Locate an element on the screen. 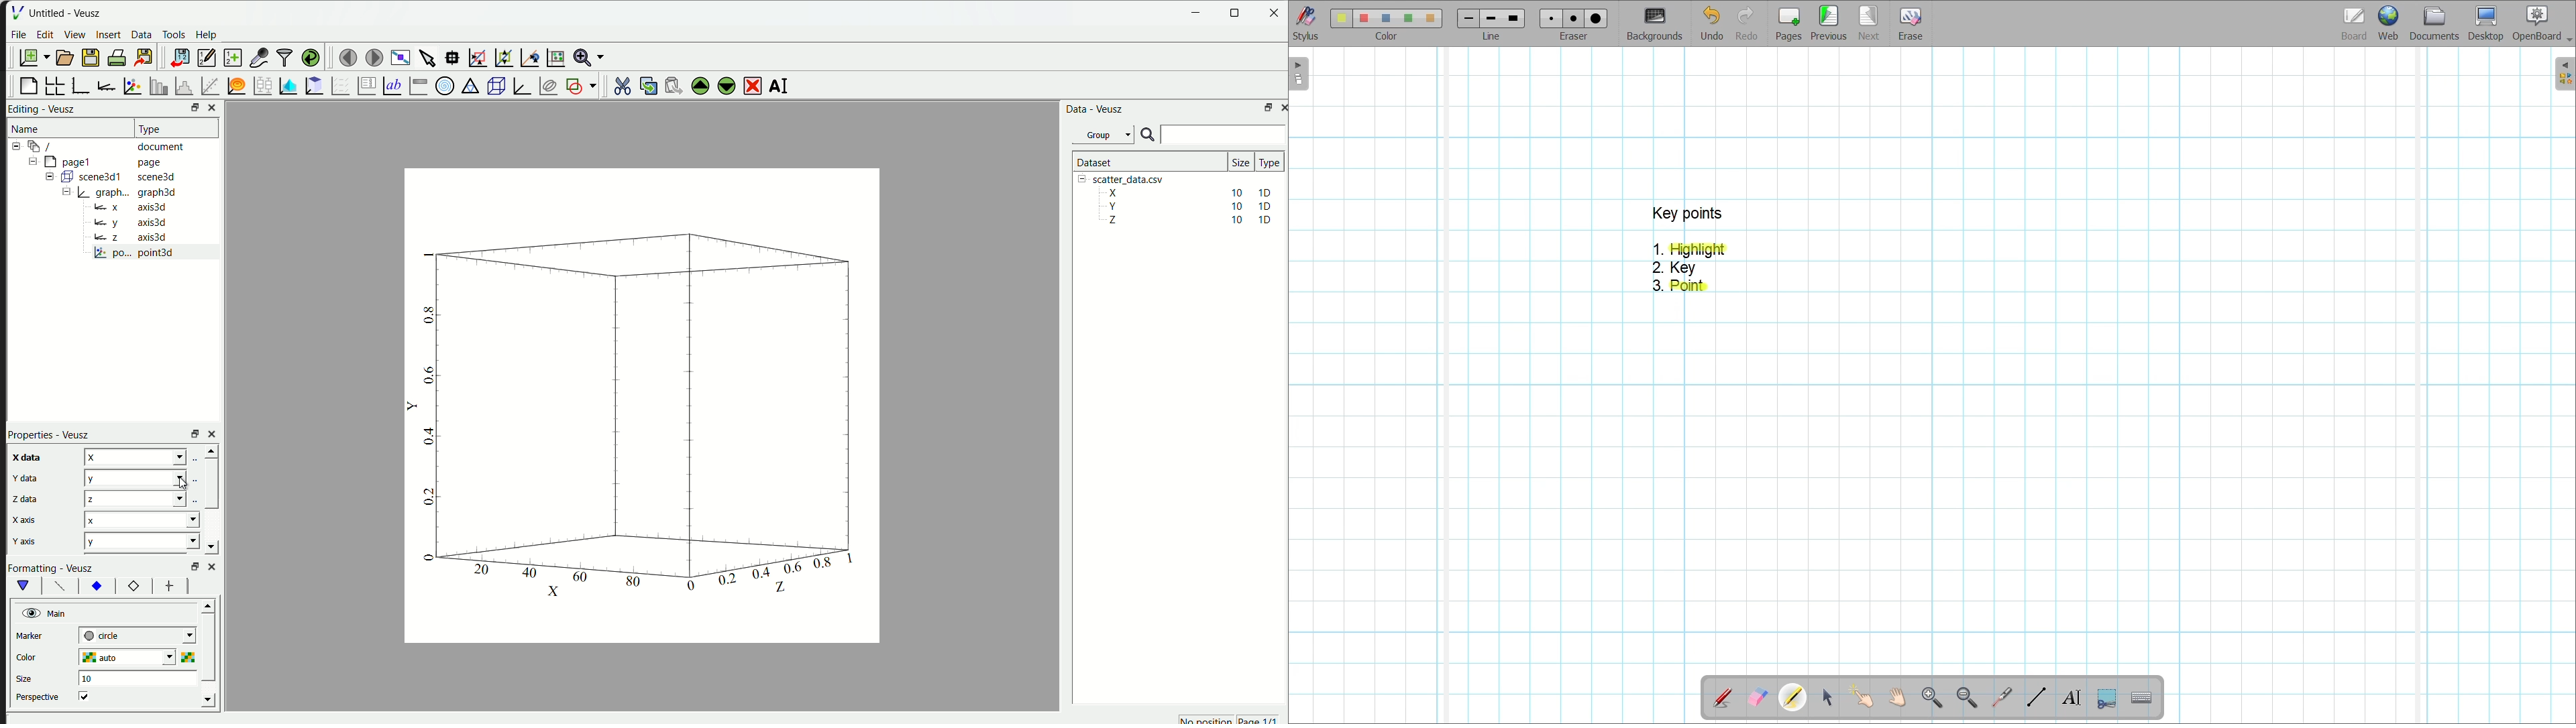 This screenshot has width=2576, height=728. x y is located at coordinates (148, 477).